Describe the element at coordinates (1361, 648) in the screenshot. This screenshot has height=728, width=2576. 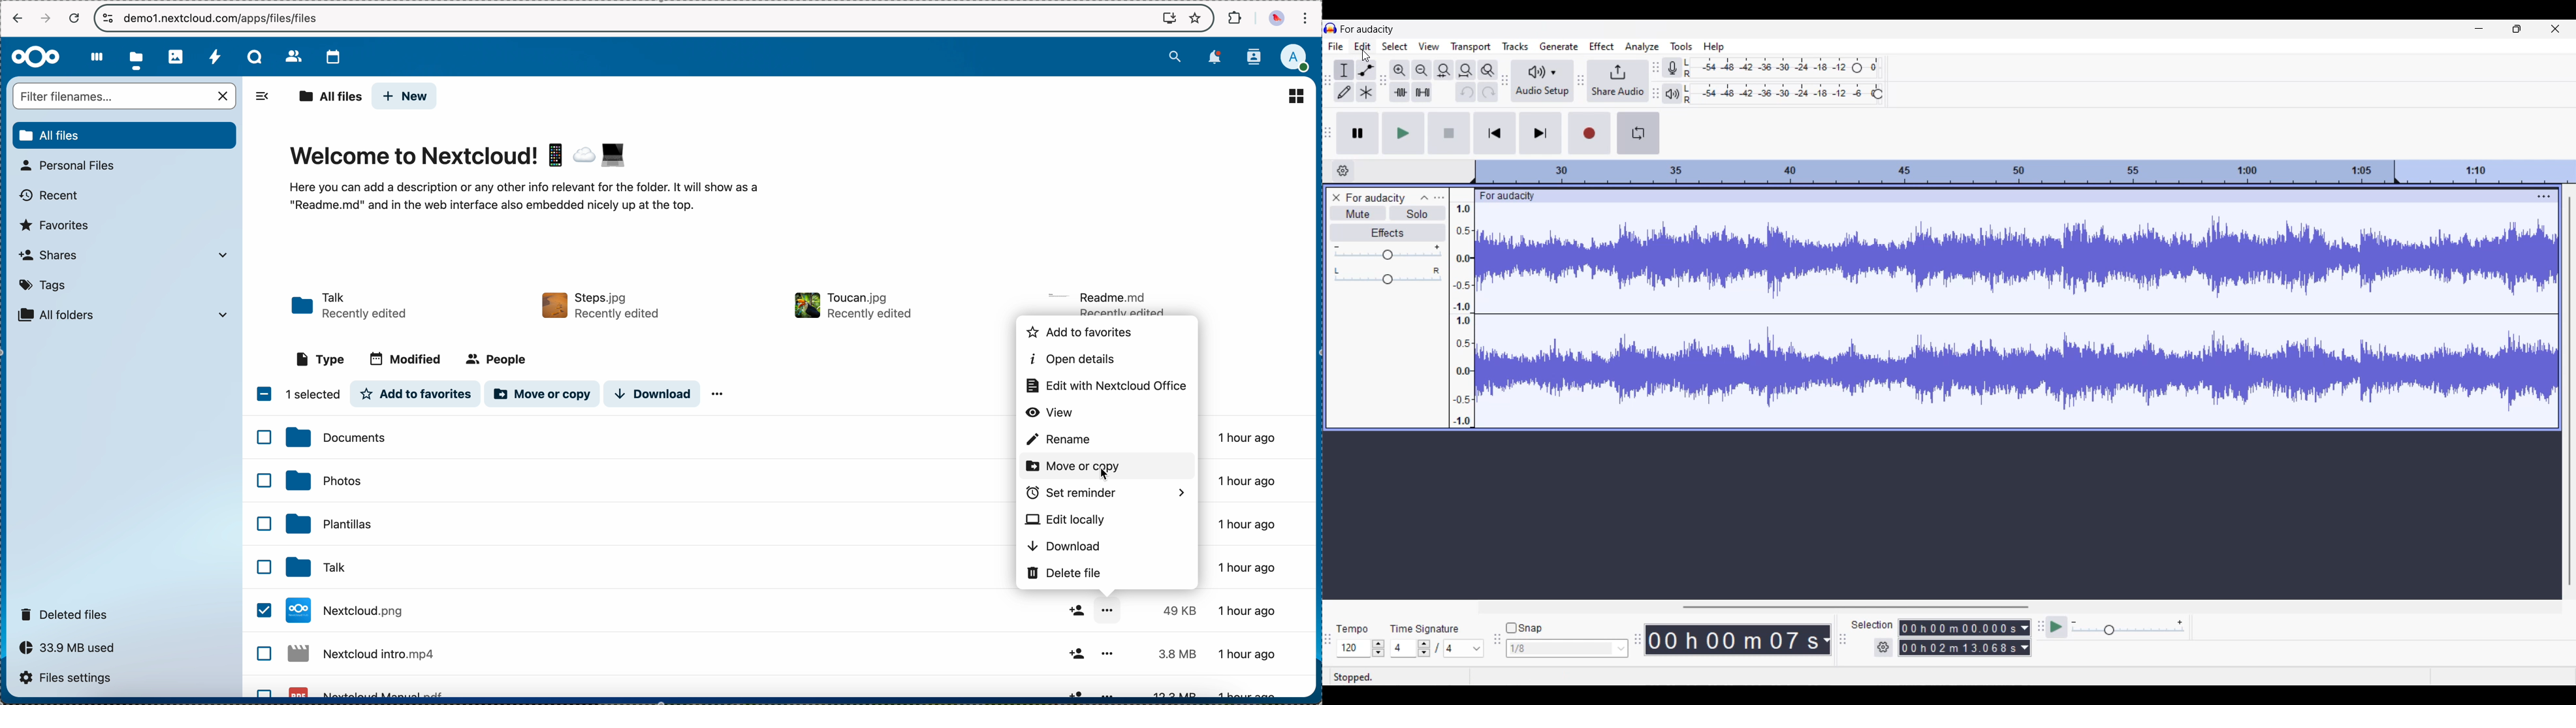
I see `120` at that location.